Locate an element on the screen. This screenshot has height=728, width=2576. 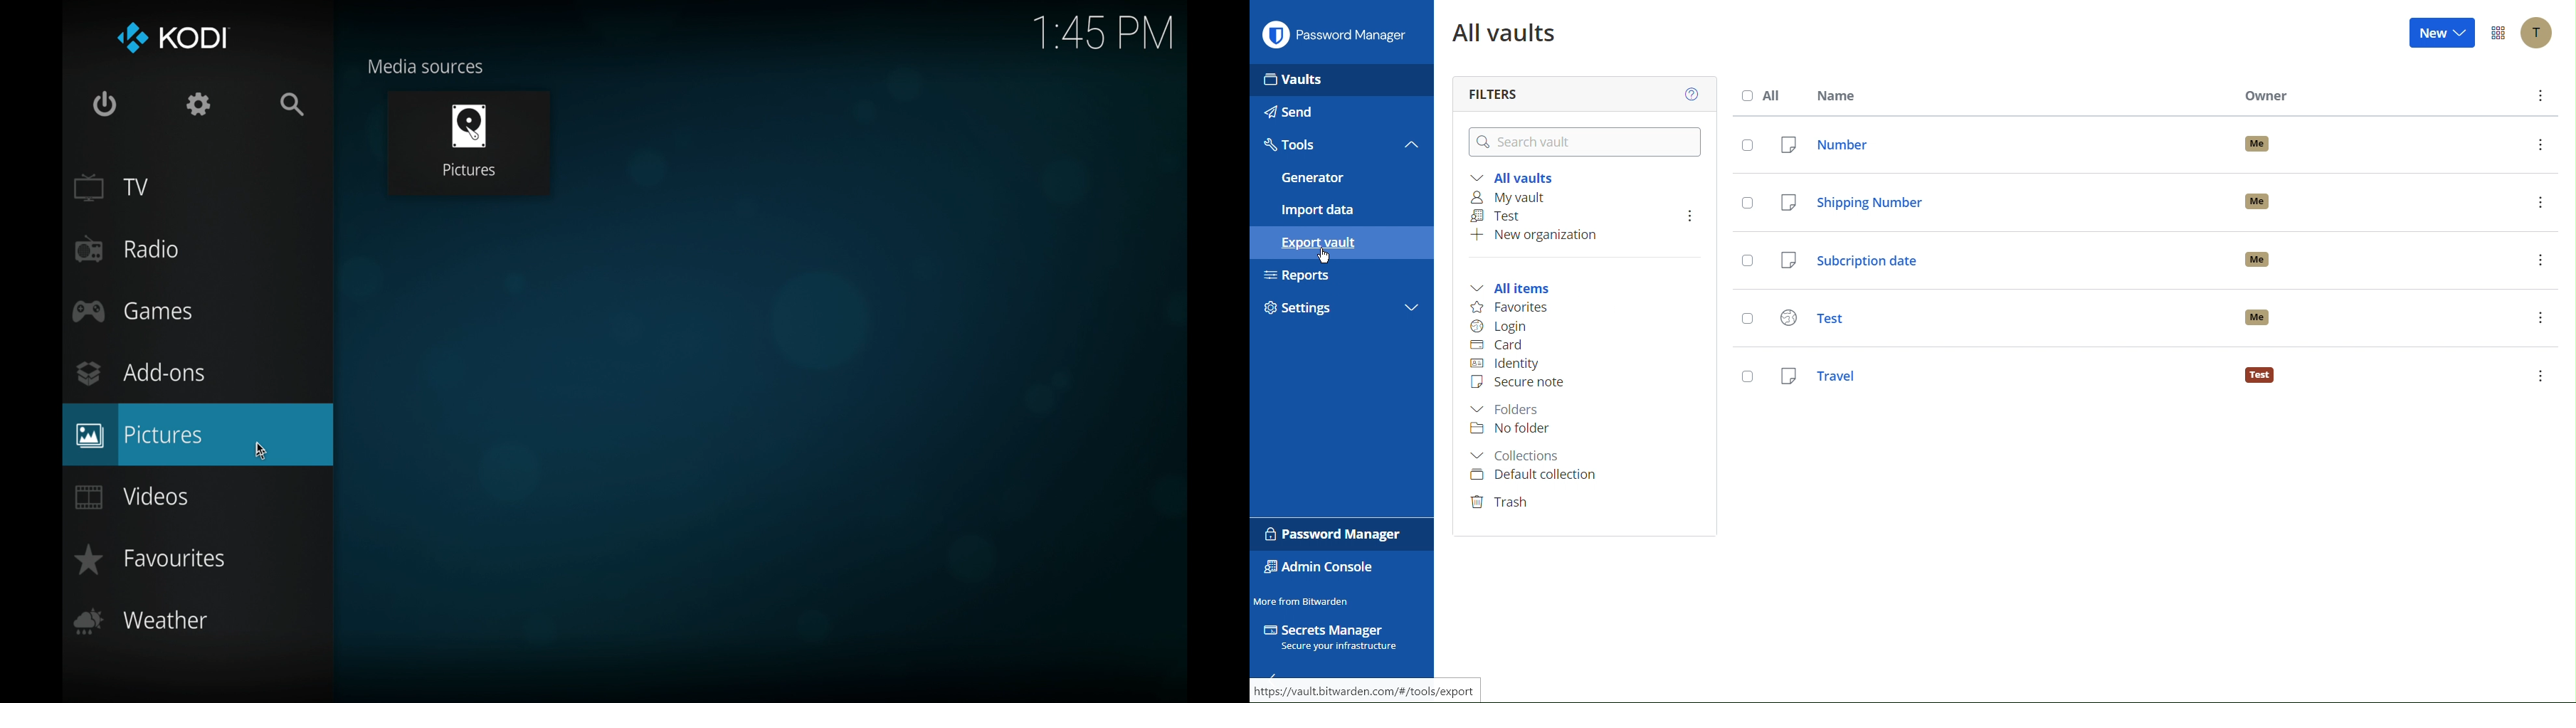
Help is located at coordinates (1689, 94).